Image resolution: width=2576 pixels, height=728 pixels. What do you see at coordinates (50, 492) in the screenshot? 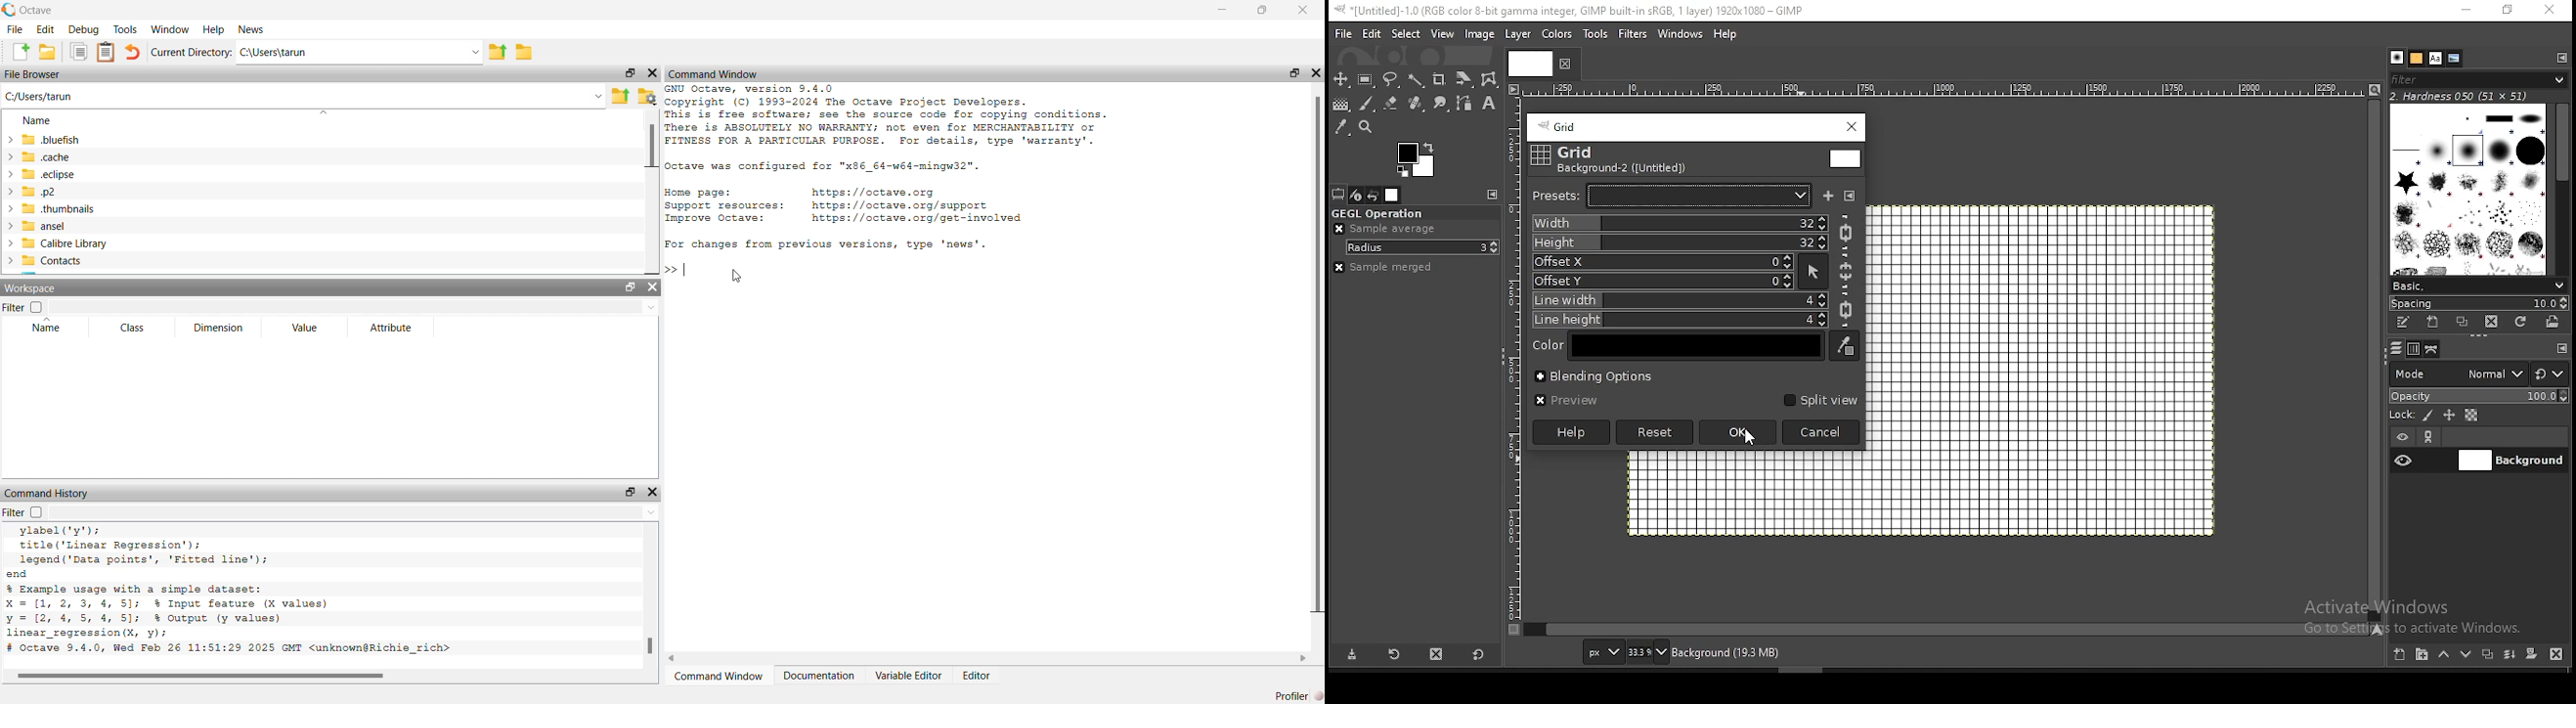
I see `command history` at bounding box center [50, 492].